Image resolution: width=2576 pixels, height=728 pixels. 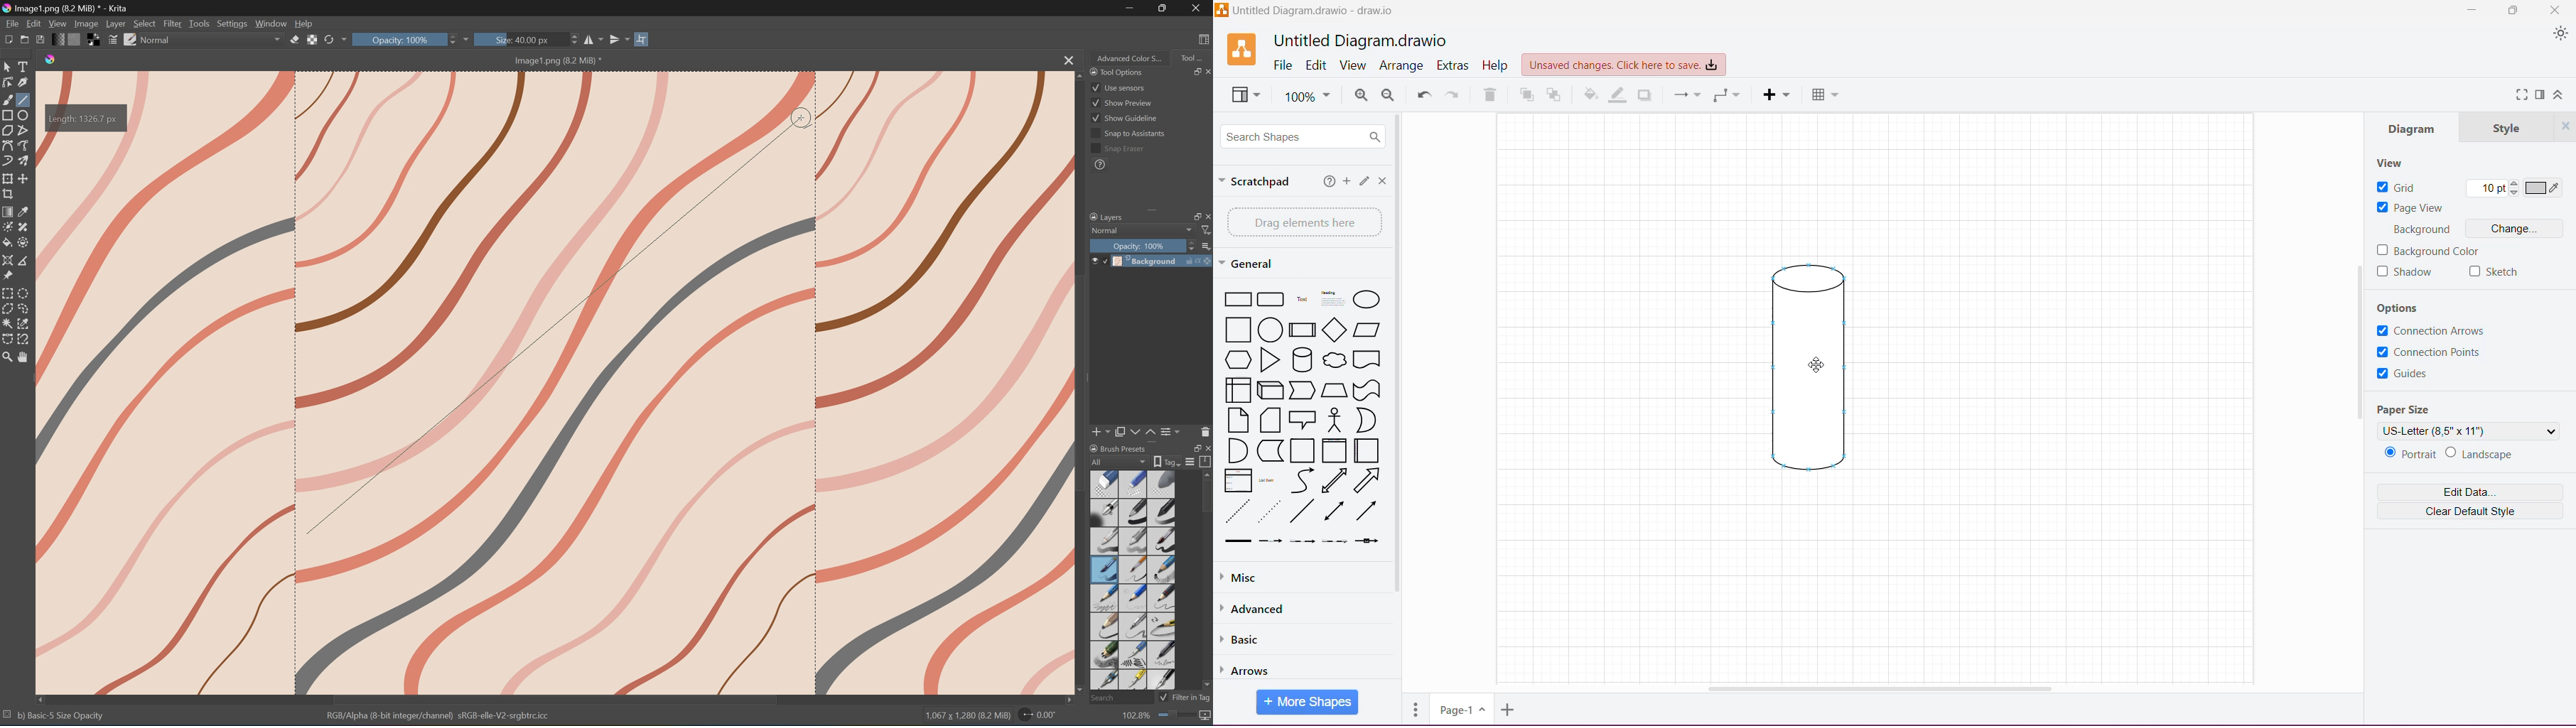 I want to click on Storage resources, so click(x=1206, y=462).